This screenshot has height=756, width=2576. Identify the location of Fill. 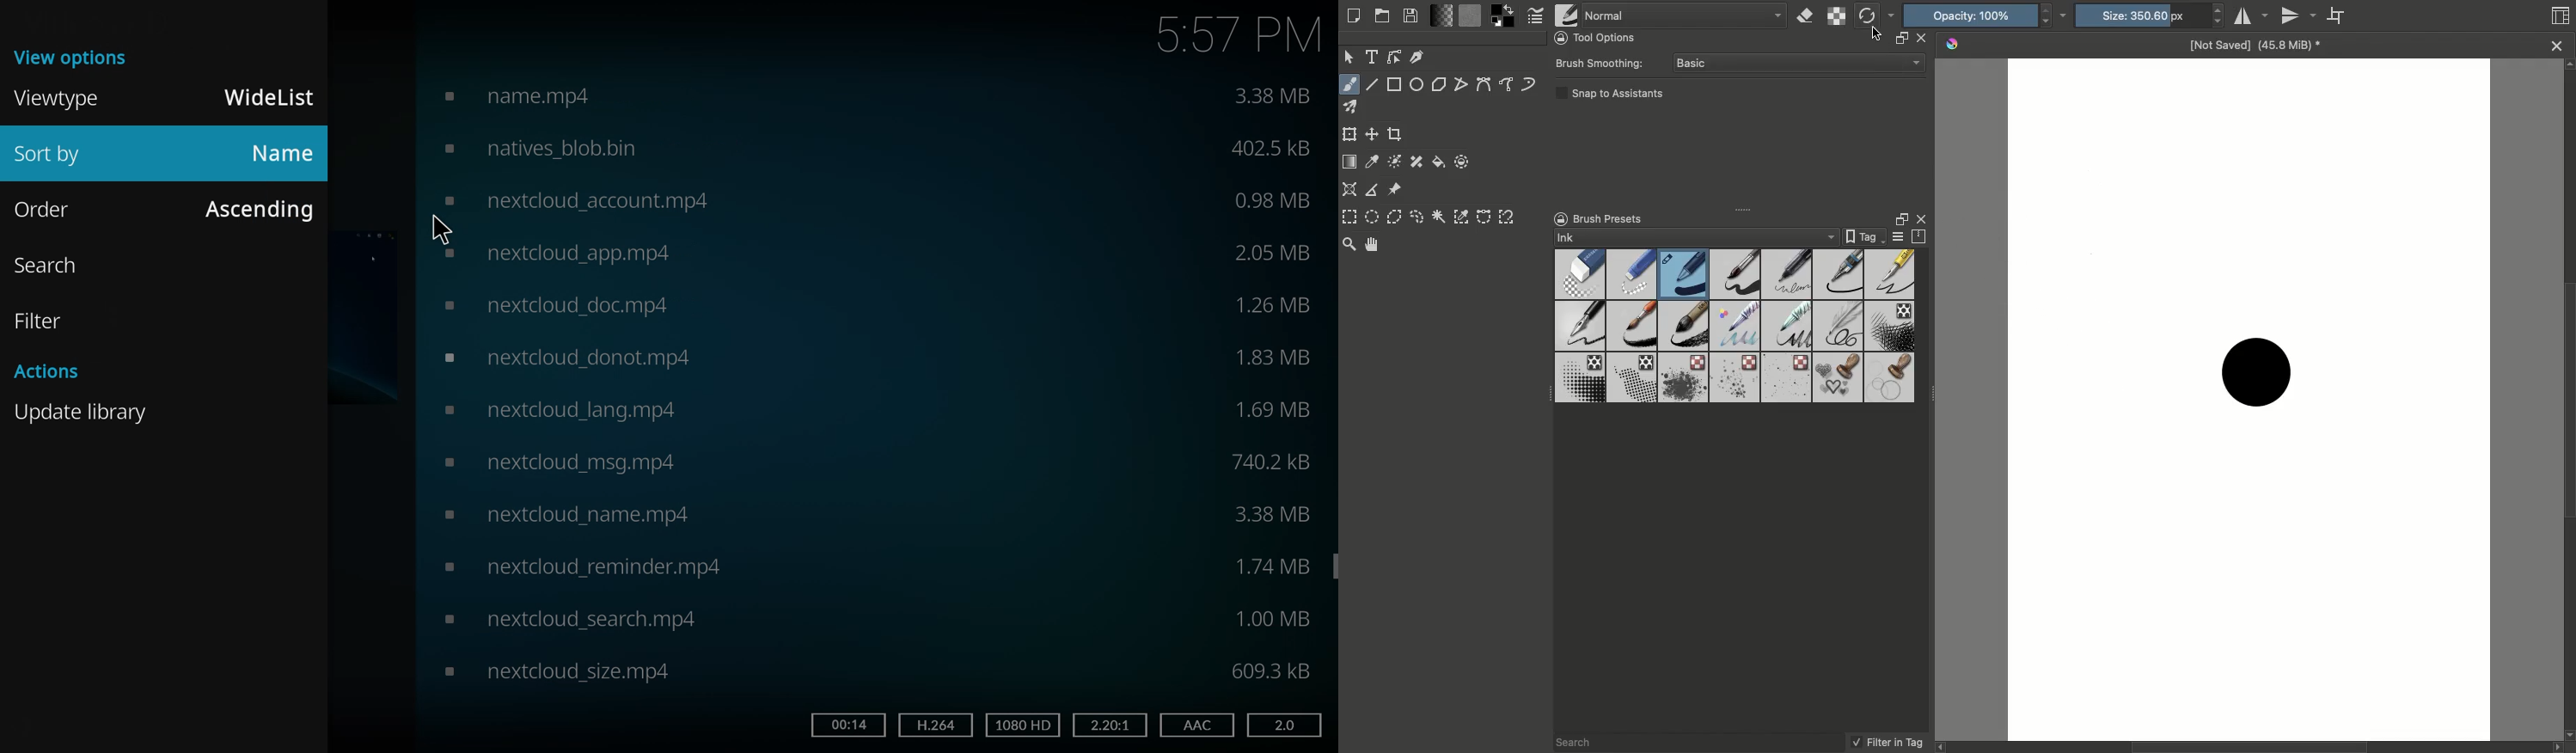
(1439, 162).